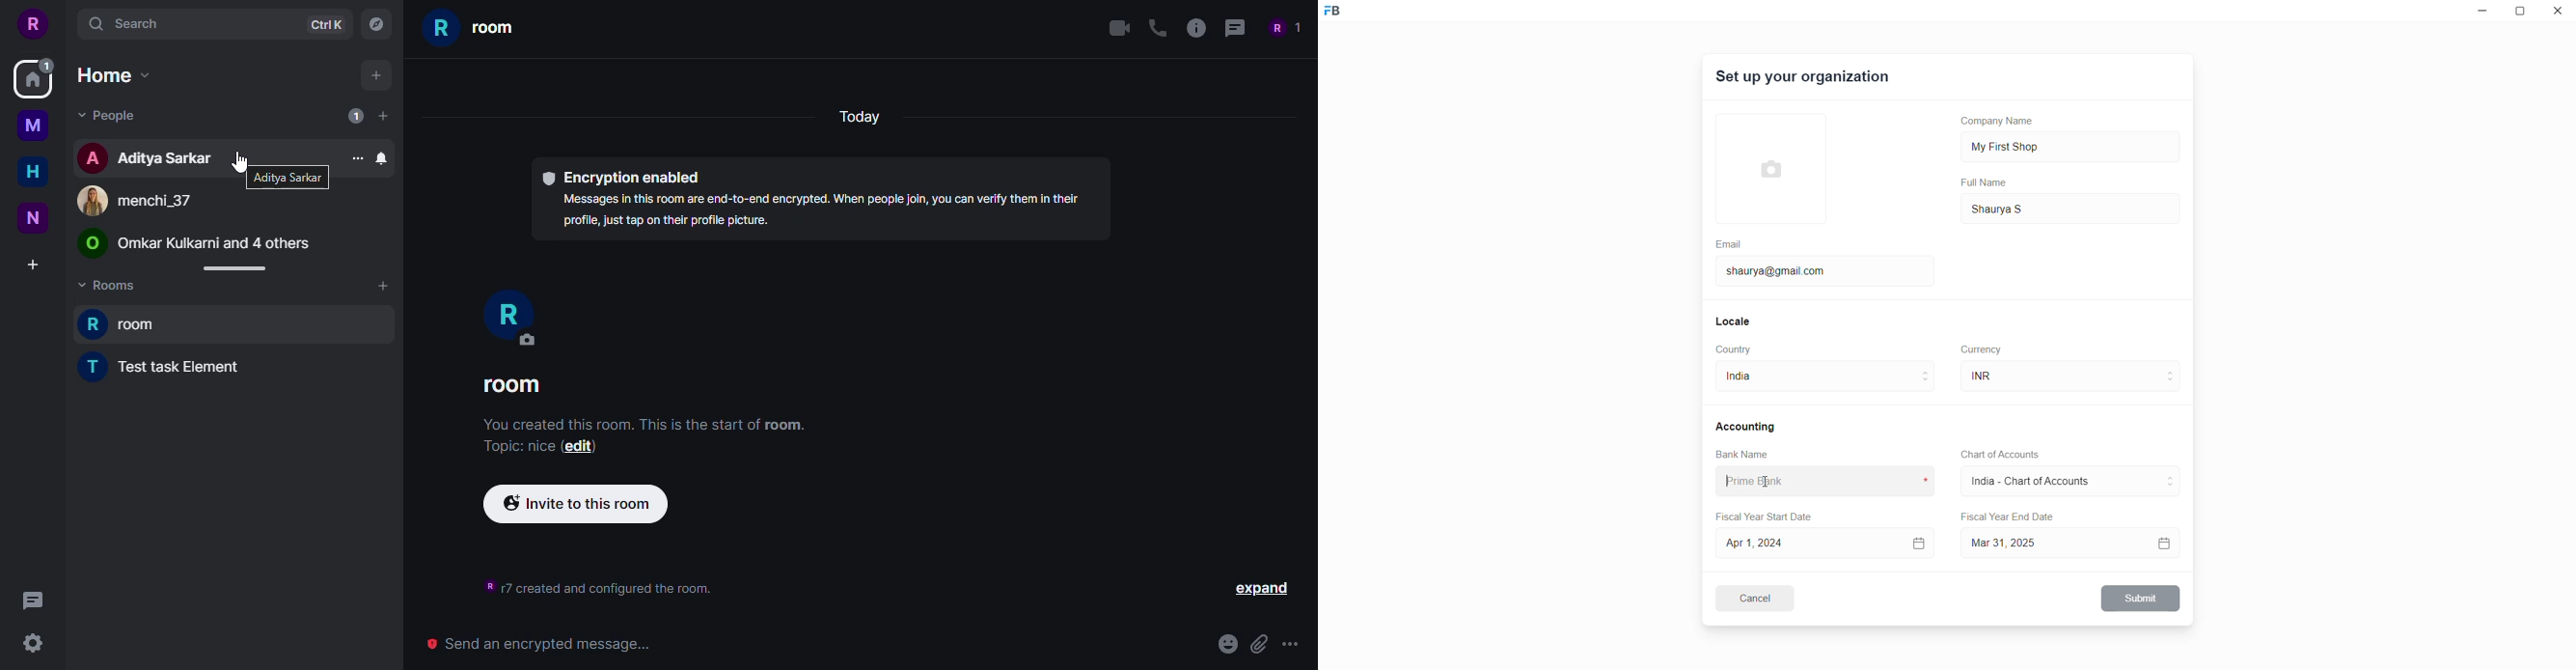 This screenshot has height=672, width=2576. I want to click on My First Shop, so click(2026, 145).